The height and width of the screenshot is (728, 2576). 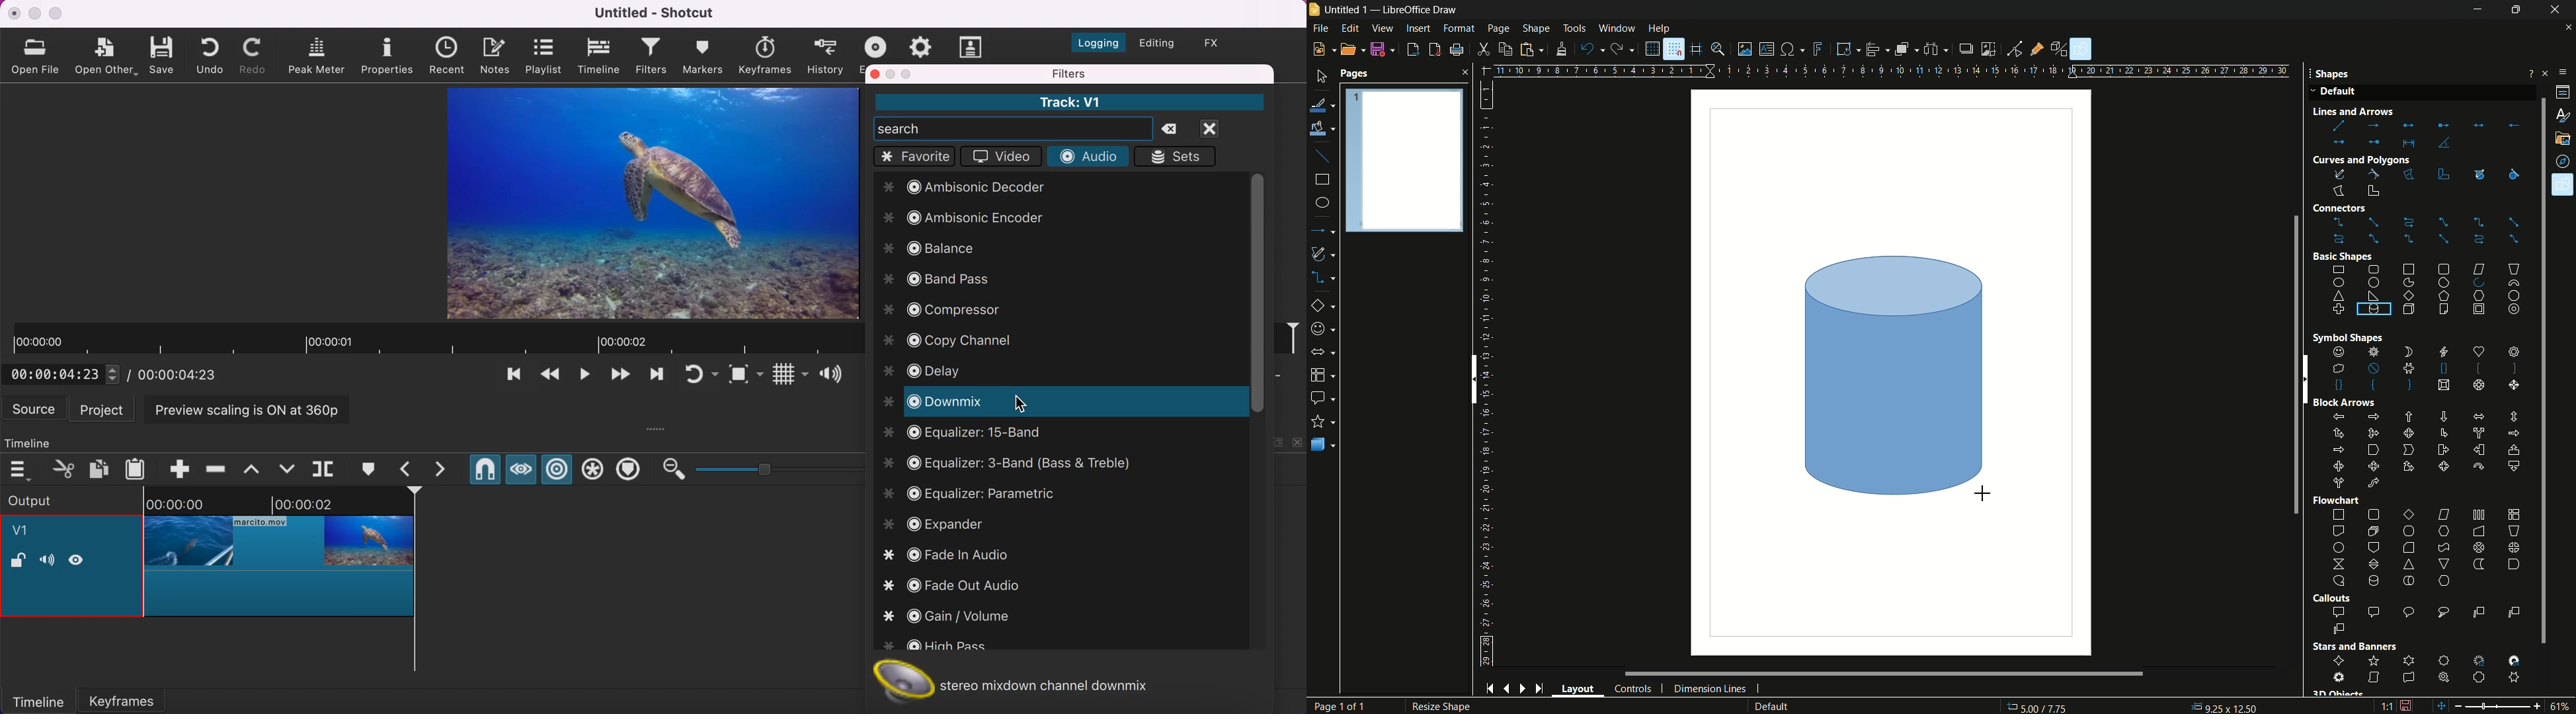 What do you see at coordinates (2564, 139) in the screenshot?
I see `gallery` at bounding box center [2564, 139].